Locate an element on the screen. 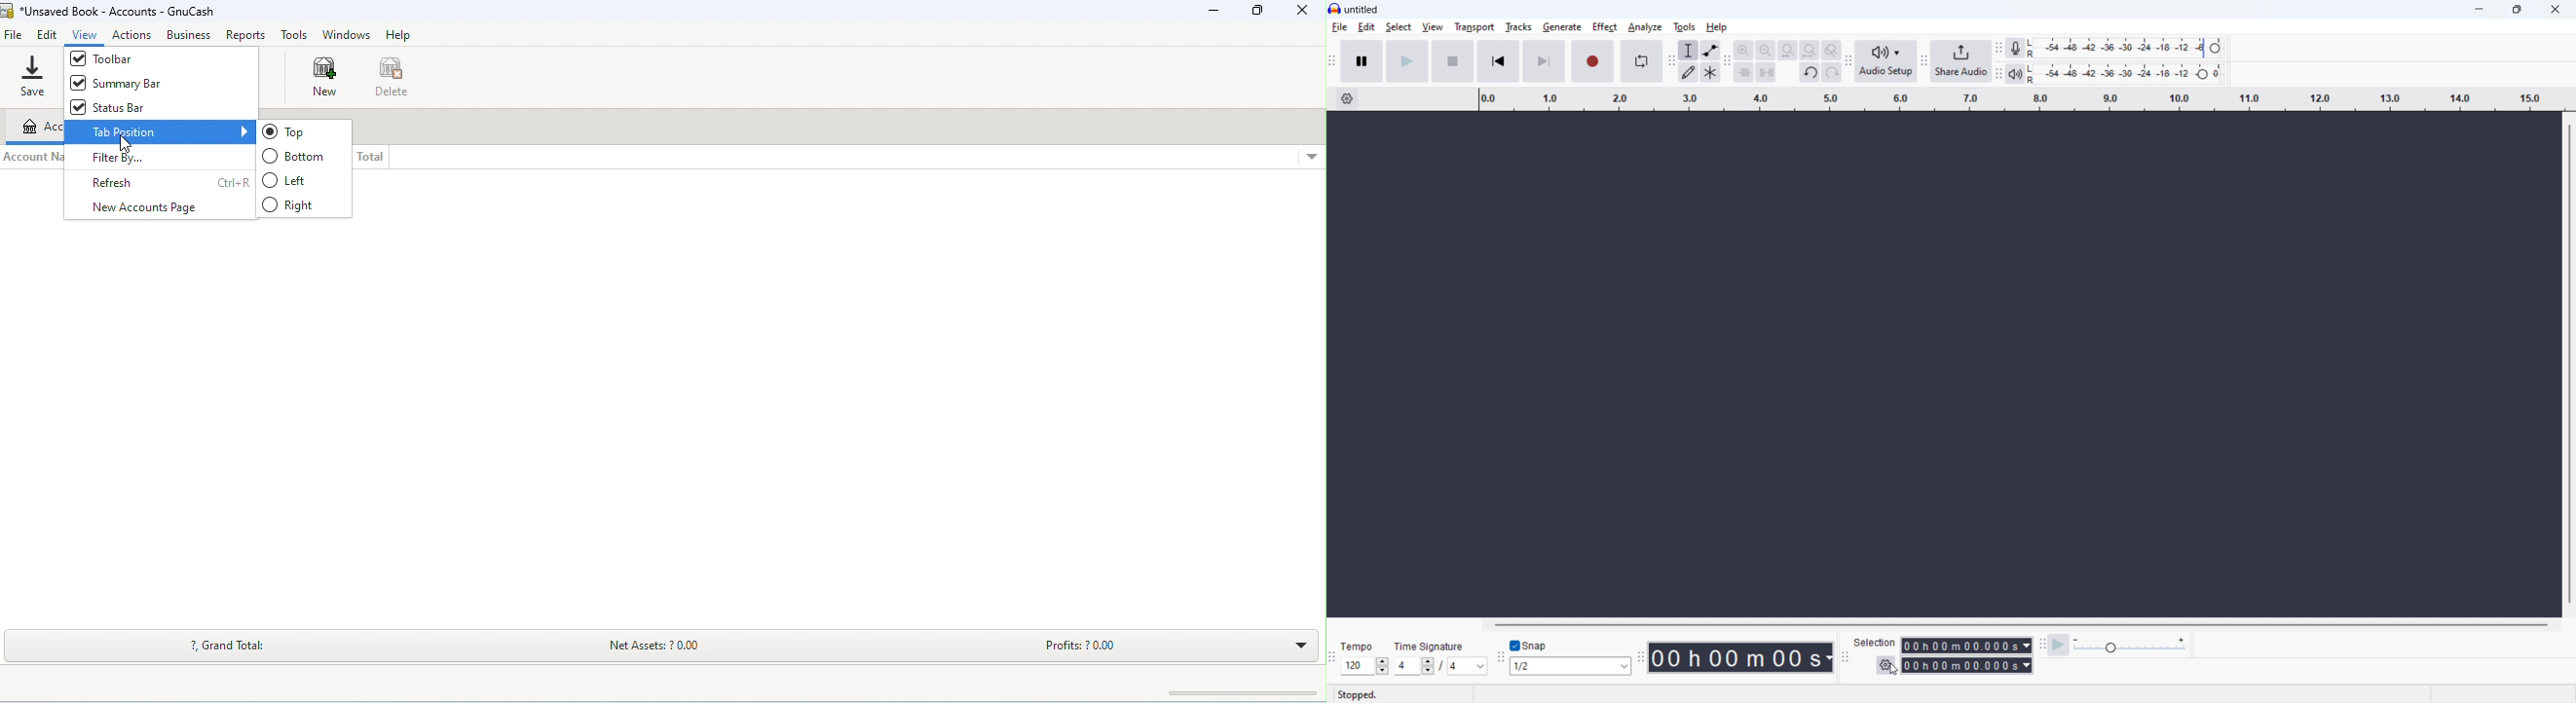 This screenshot has height=728, width=2576. fit selection to width is located at coordinates (1789, 50).